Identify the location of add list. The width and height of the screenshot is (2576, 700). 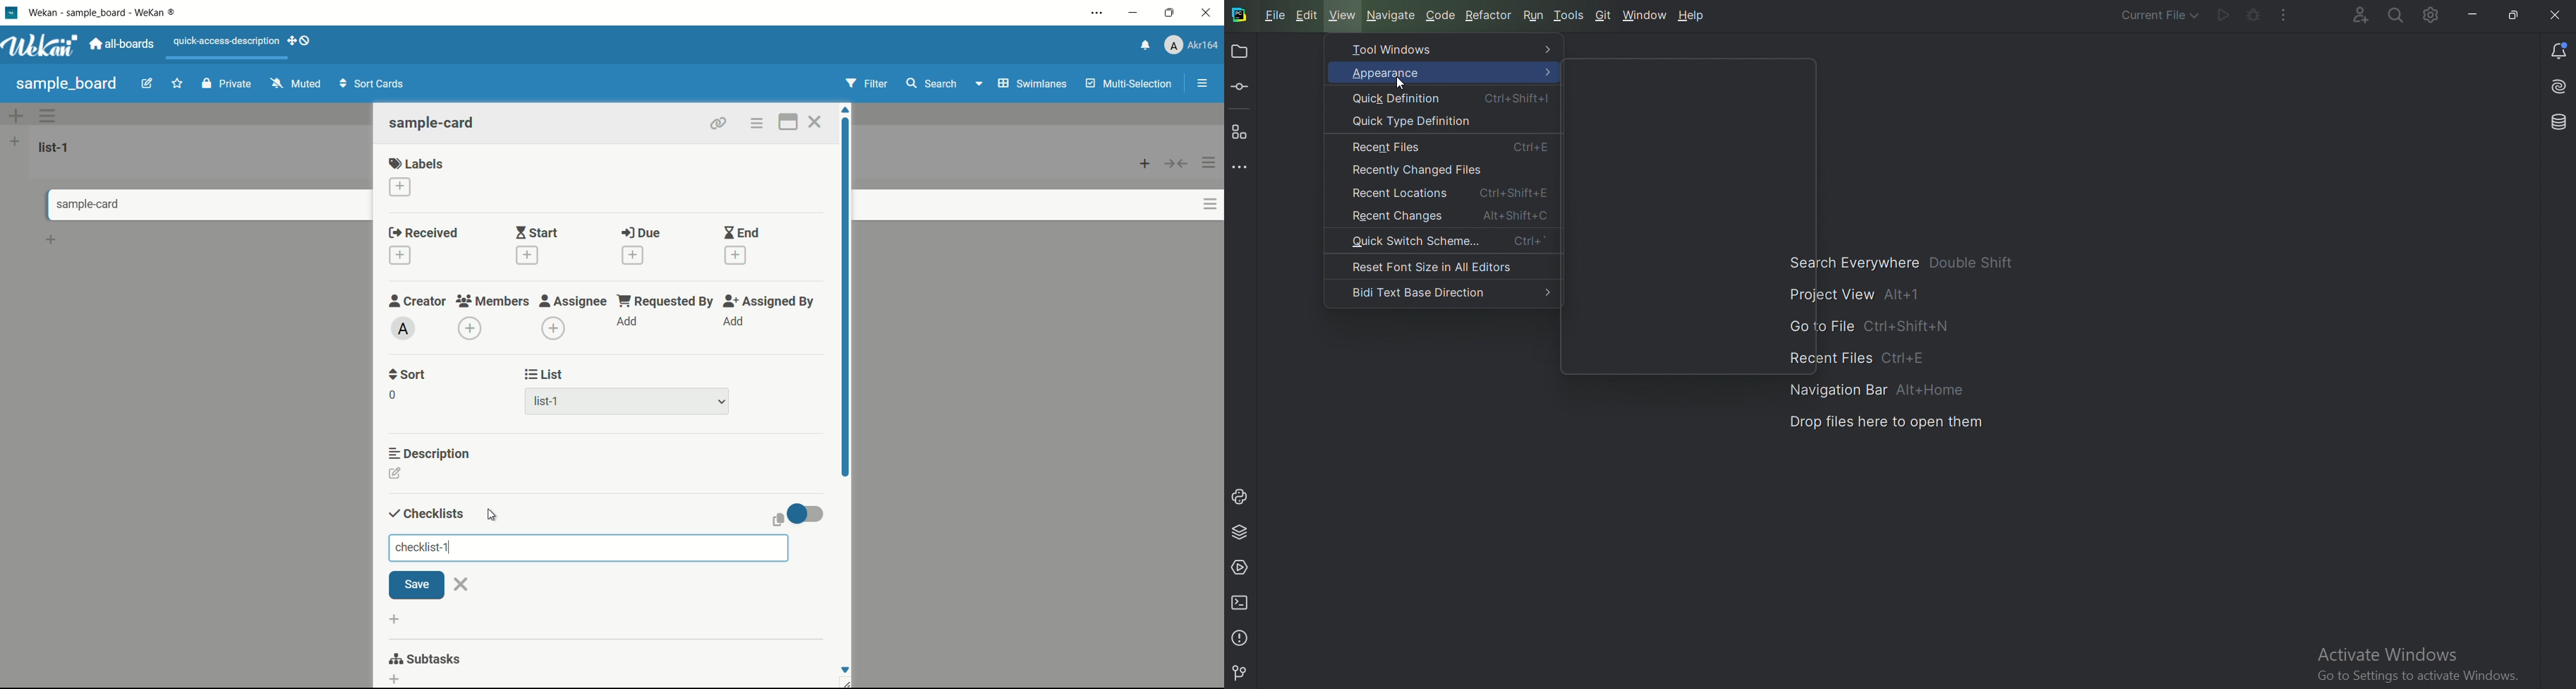
(15, 141).